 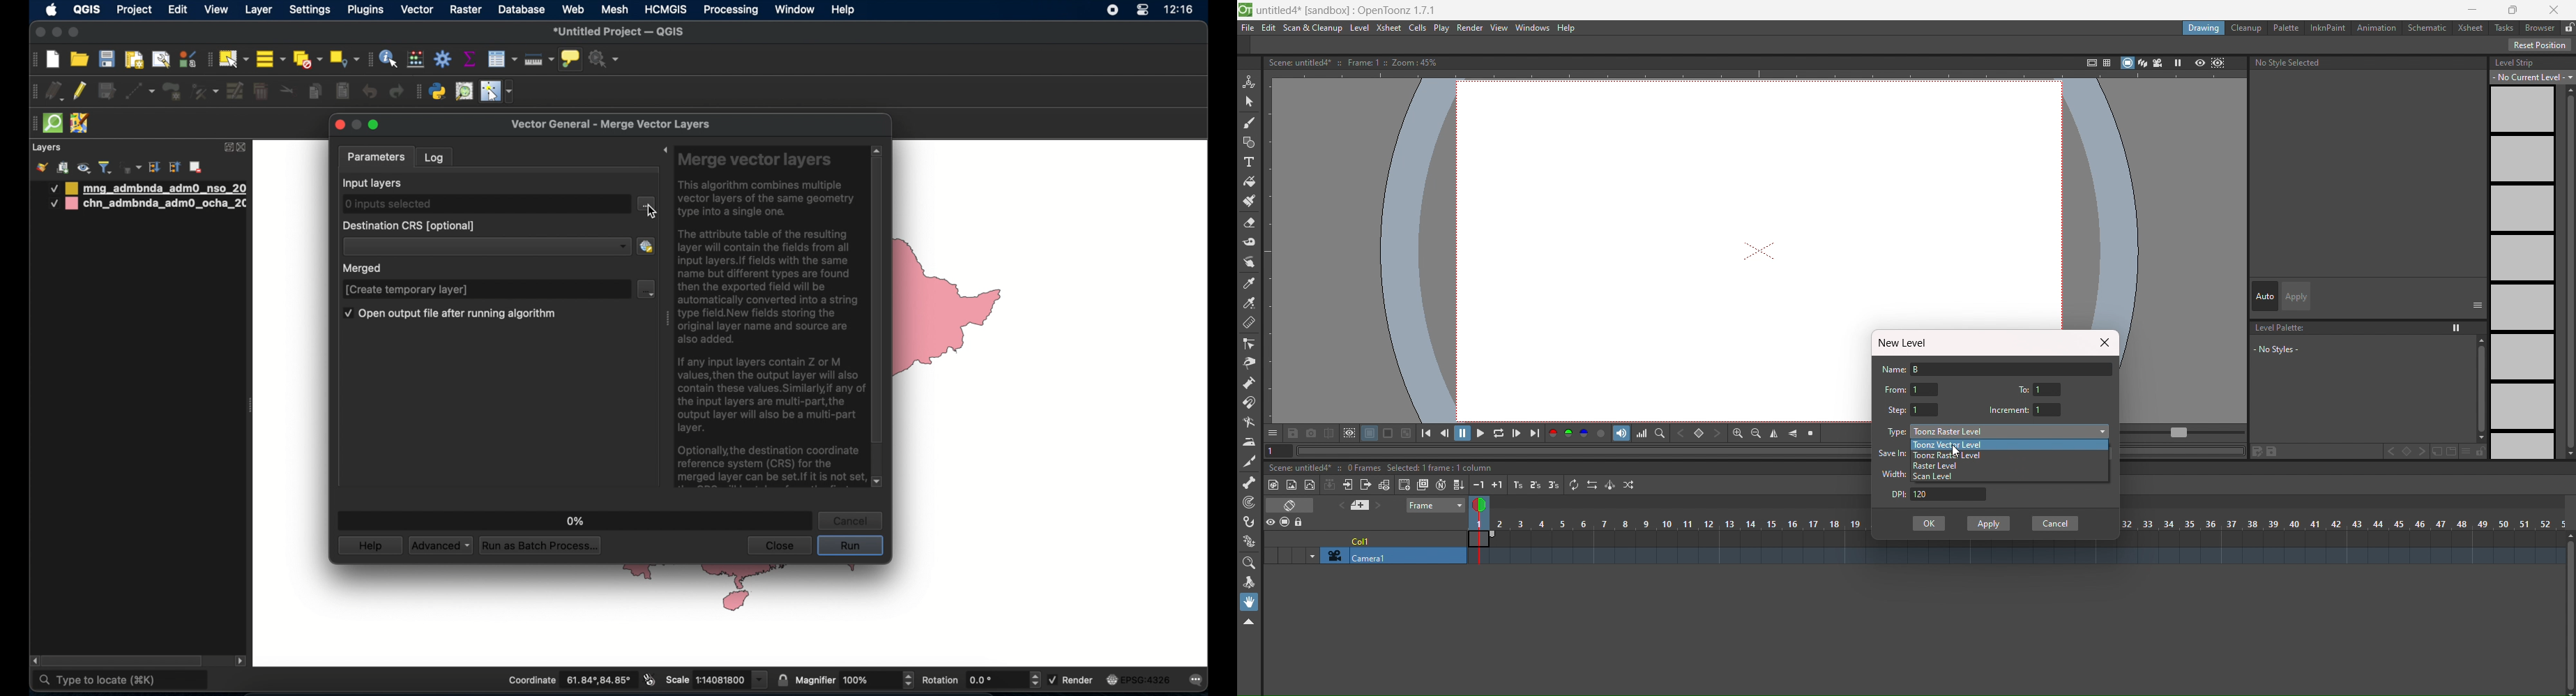 What do you see at coordinates (148, 205) in the screenshot?
I see `china administrative boundary layer 2` at bounding box center [148, 205].